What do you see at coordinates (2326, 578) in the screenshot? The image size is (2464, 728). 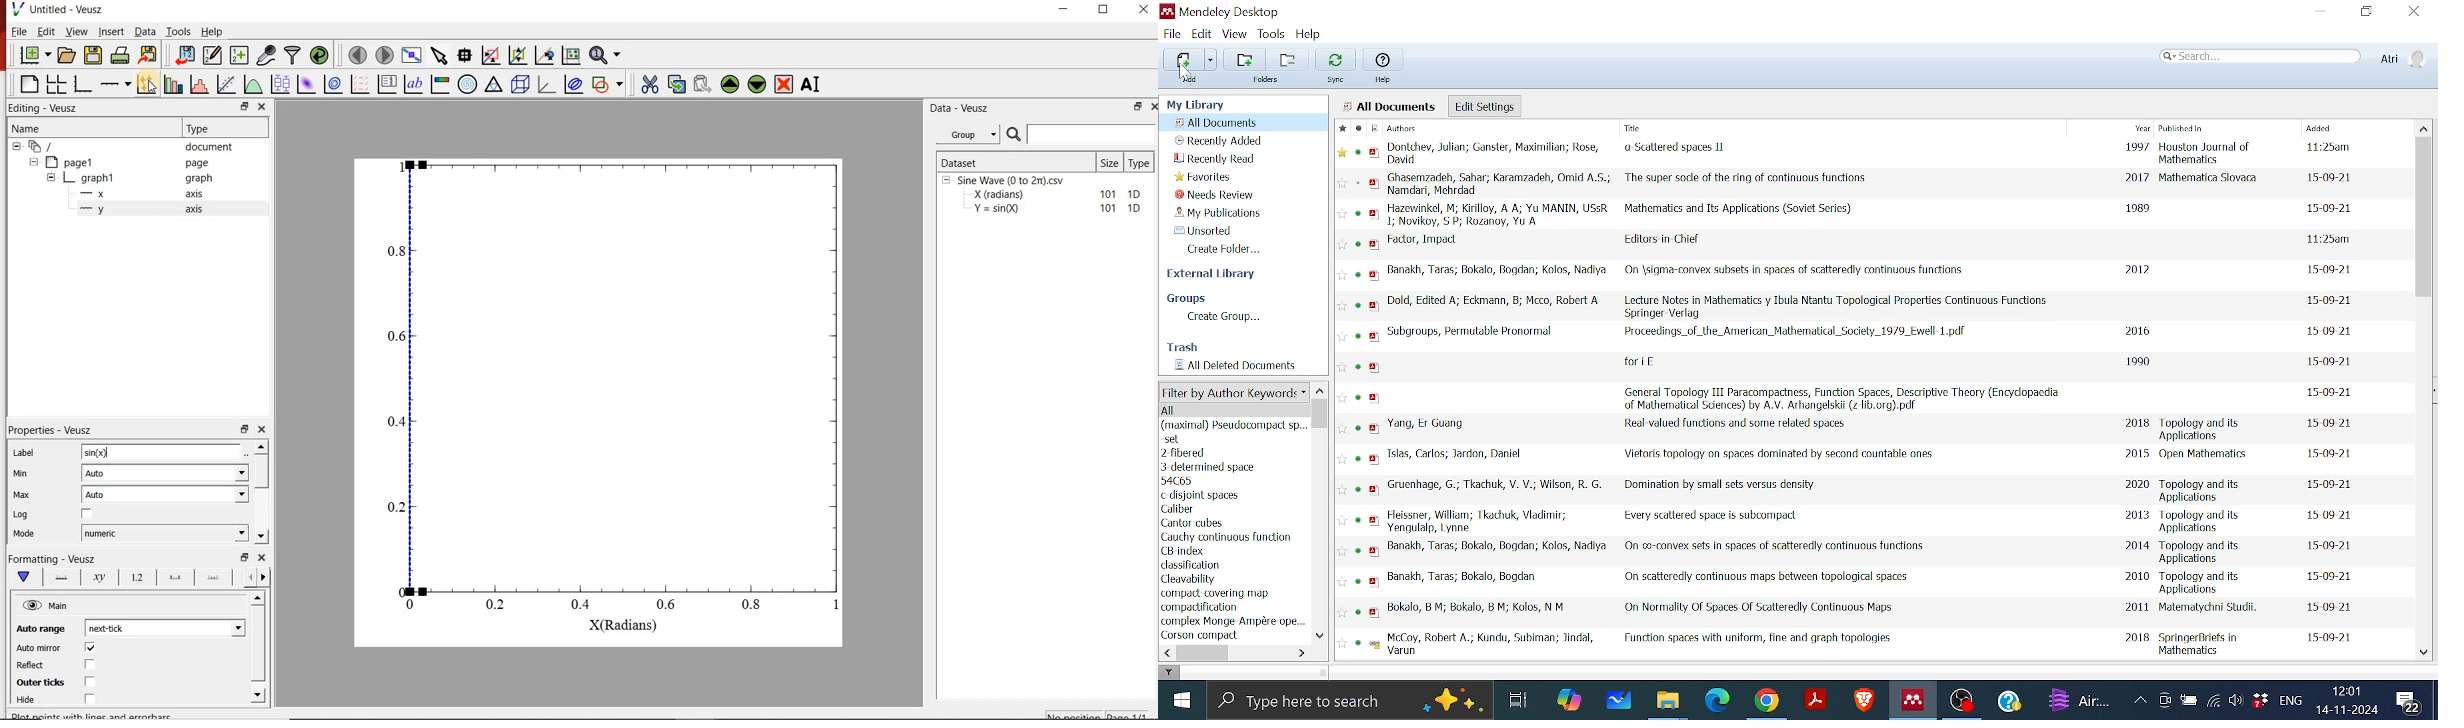 I see `date` at bounding box center [2326, 578].